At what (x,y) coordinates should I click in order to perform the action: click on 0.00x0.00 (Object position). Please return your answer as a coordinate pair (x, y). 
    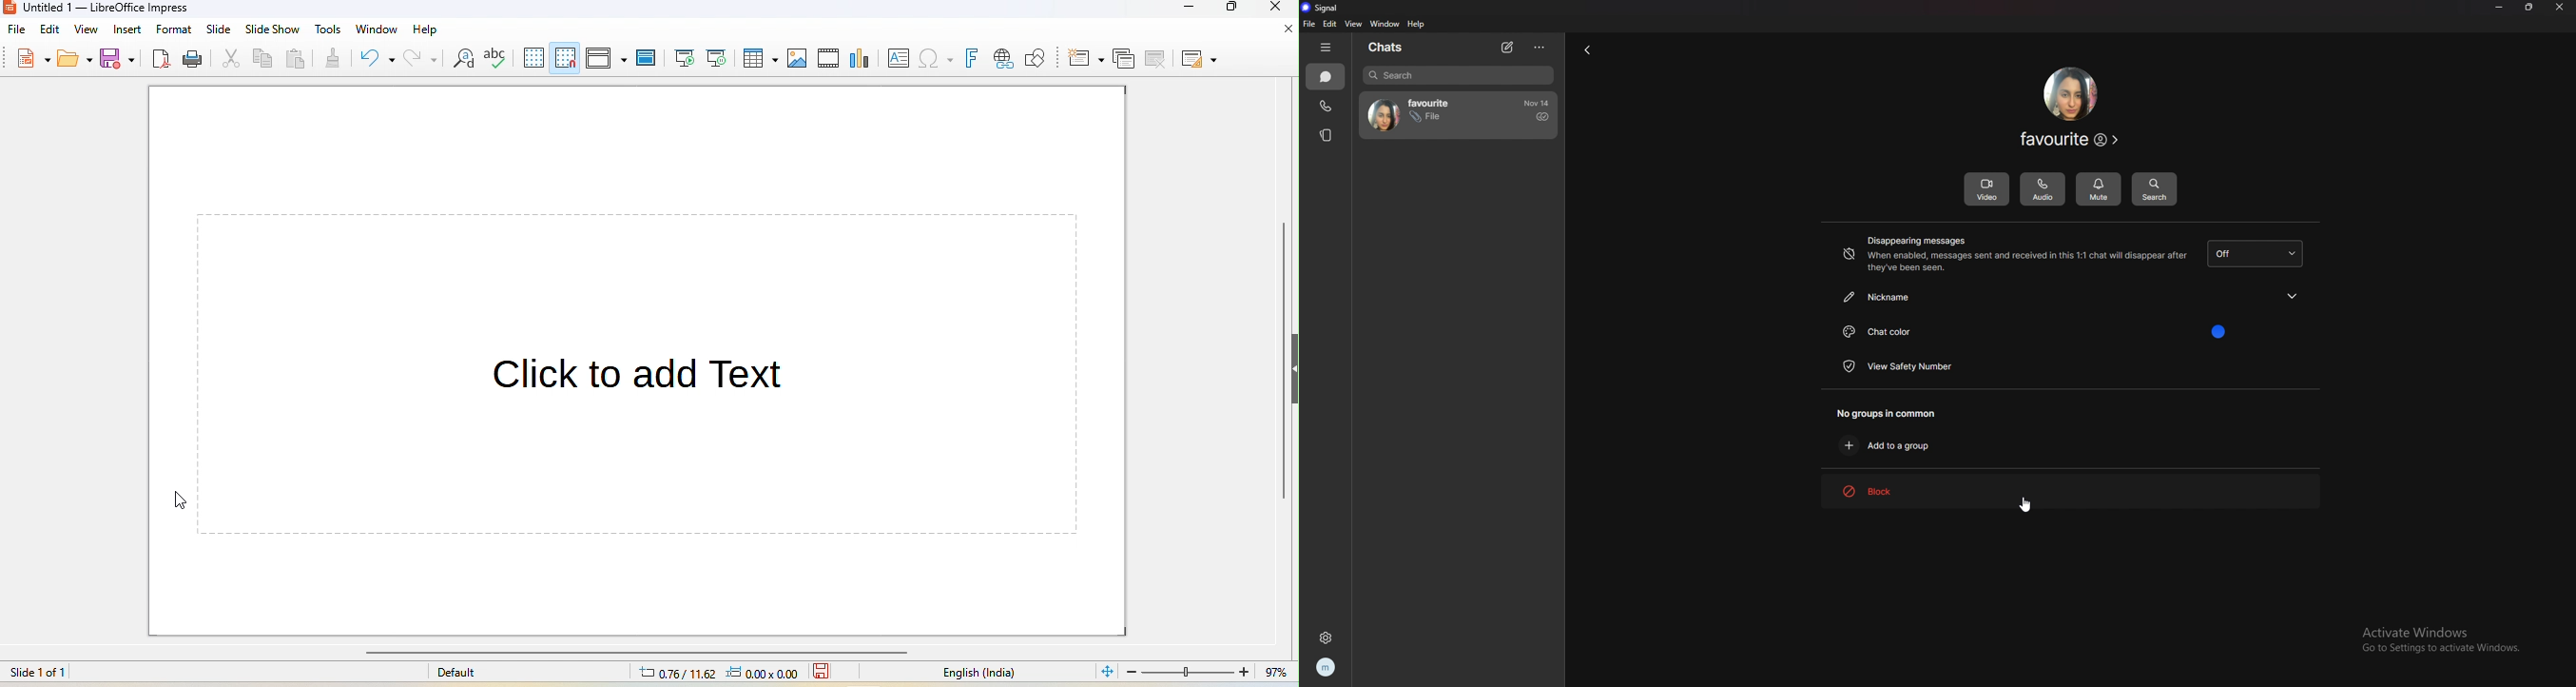
    Looking at the image, I should click on (763, 676).